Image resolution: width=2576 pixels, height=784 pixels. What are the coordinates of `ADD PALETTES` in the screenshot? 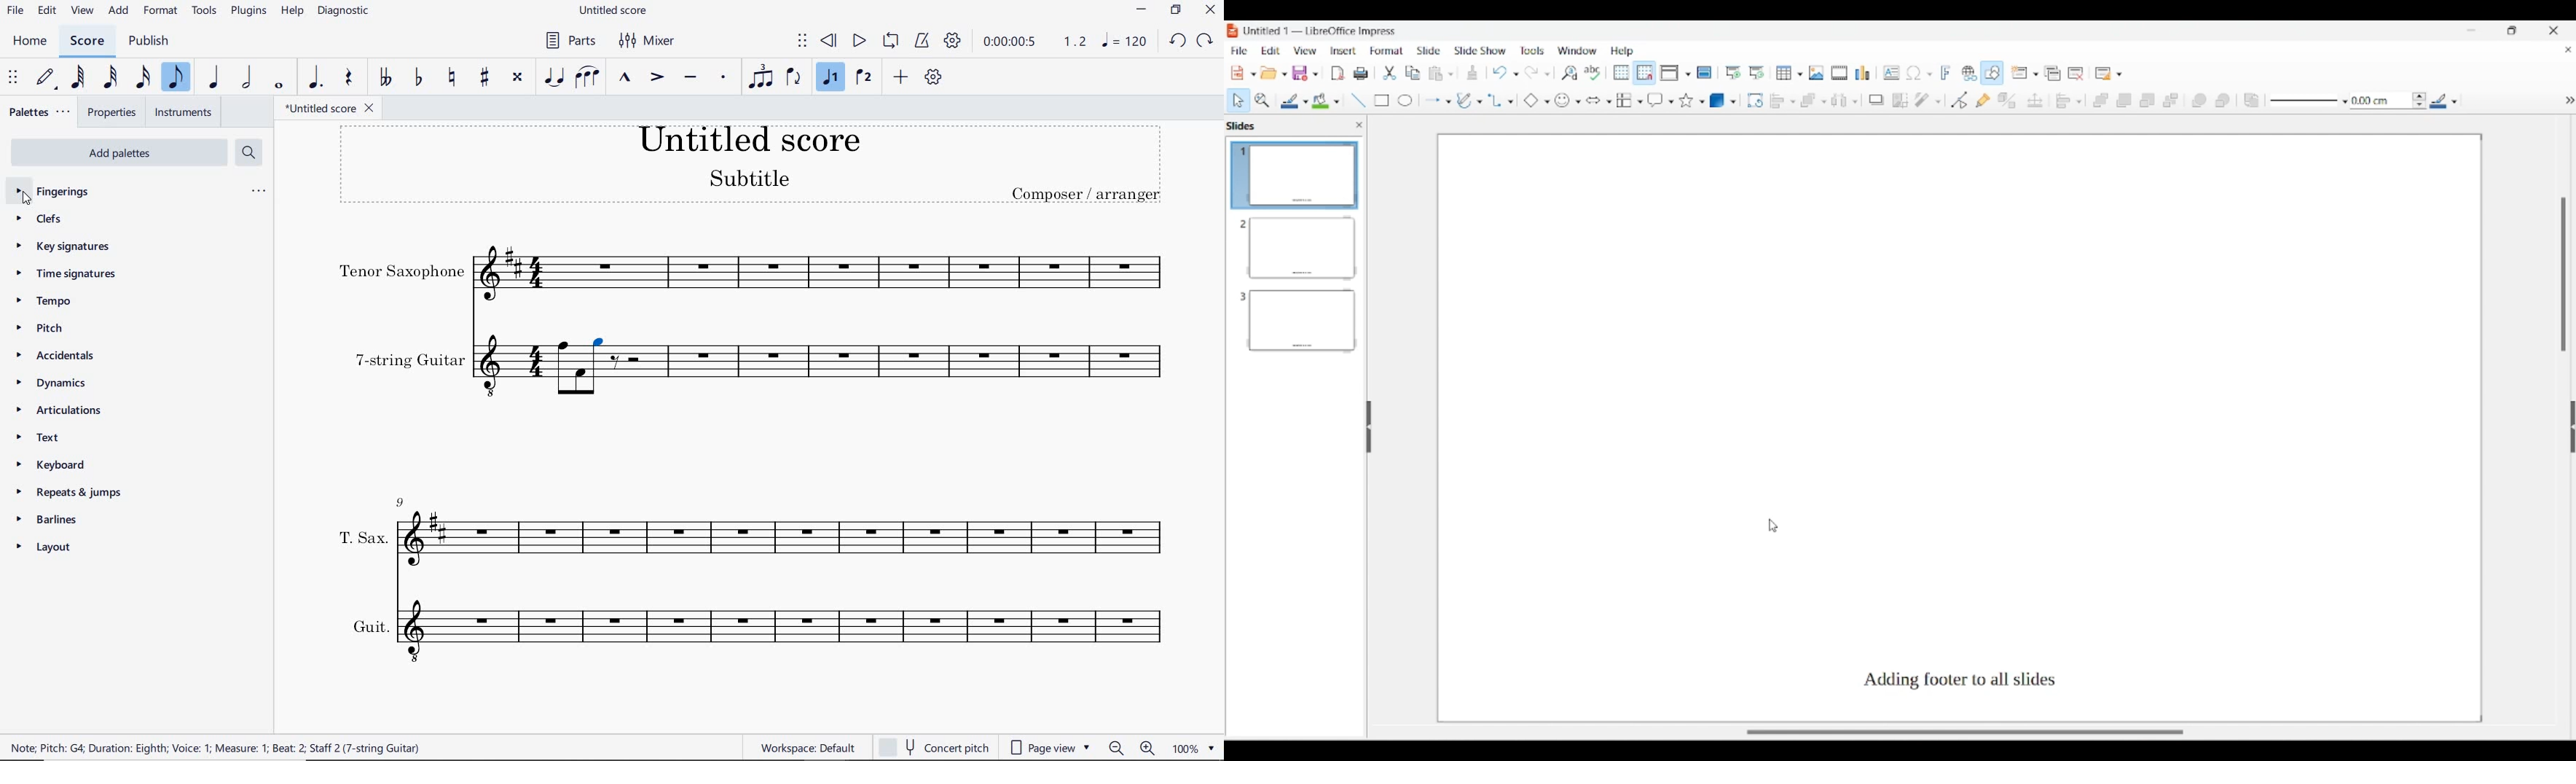 It's located at (118, 151).